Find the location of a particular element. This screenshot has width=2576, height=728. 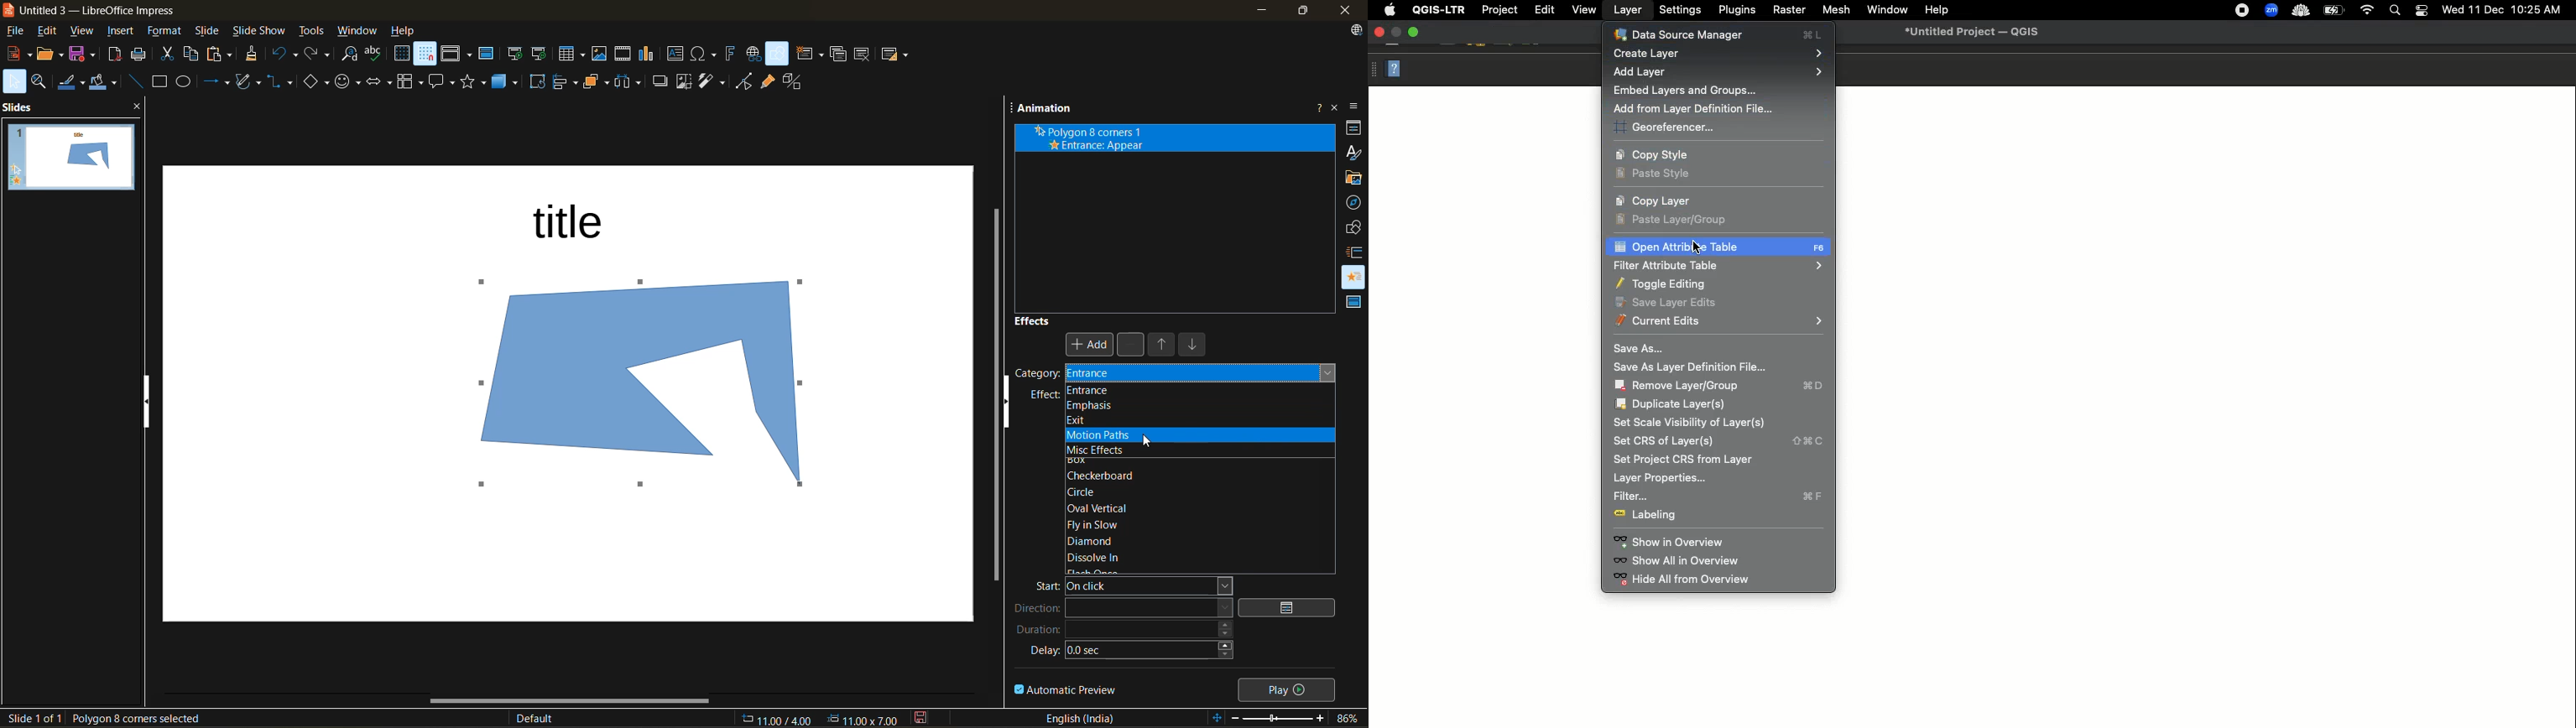

Raster is located at coordinates (1788, 9).